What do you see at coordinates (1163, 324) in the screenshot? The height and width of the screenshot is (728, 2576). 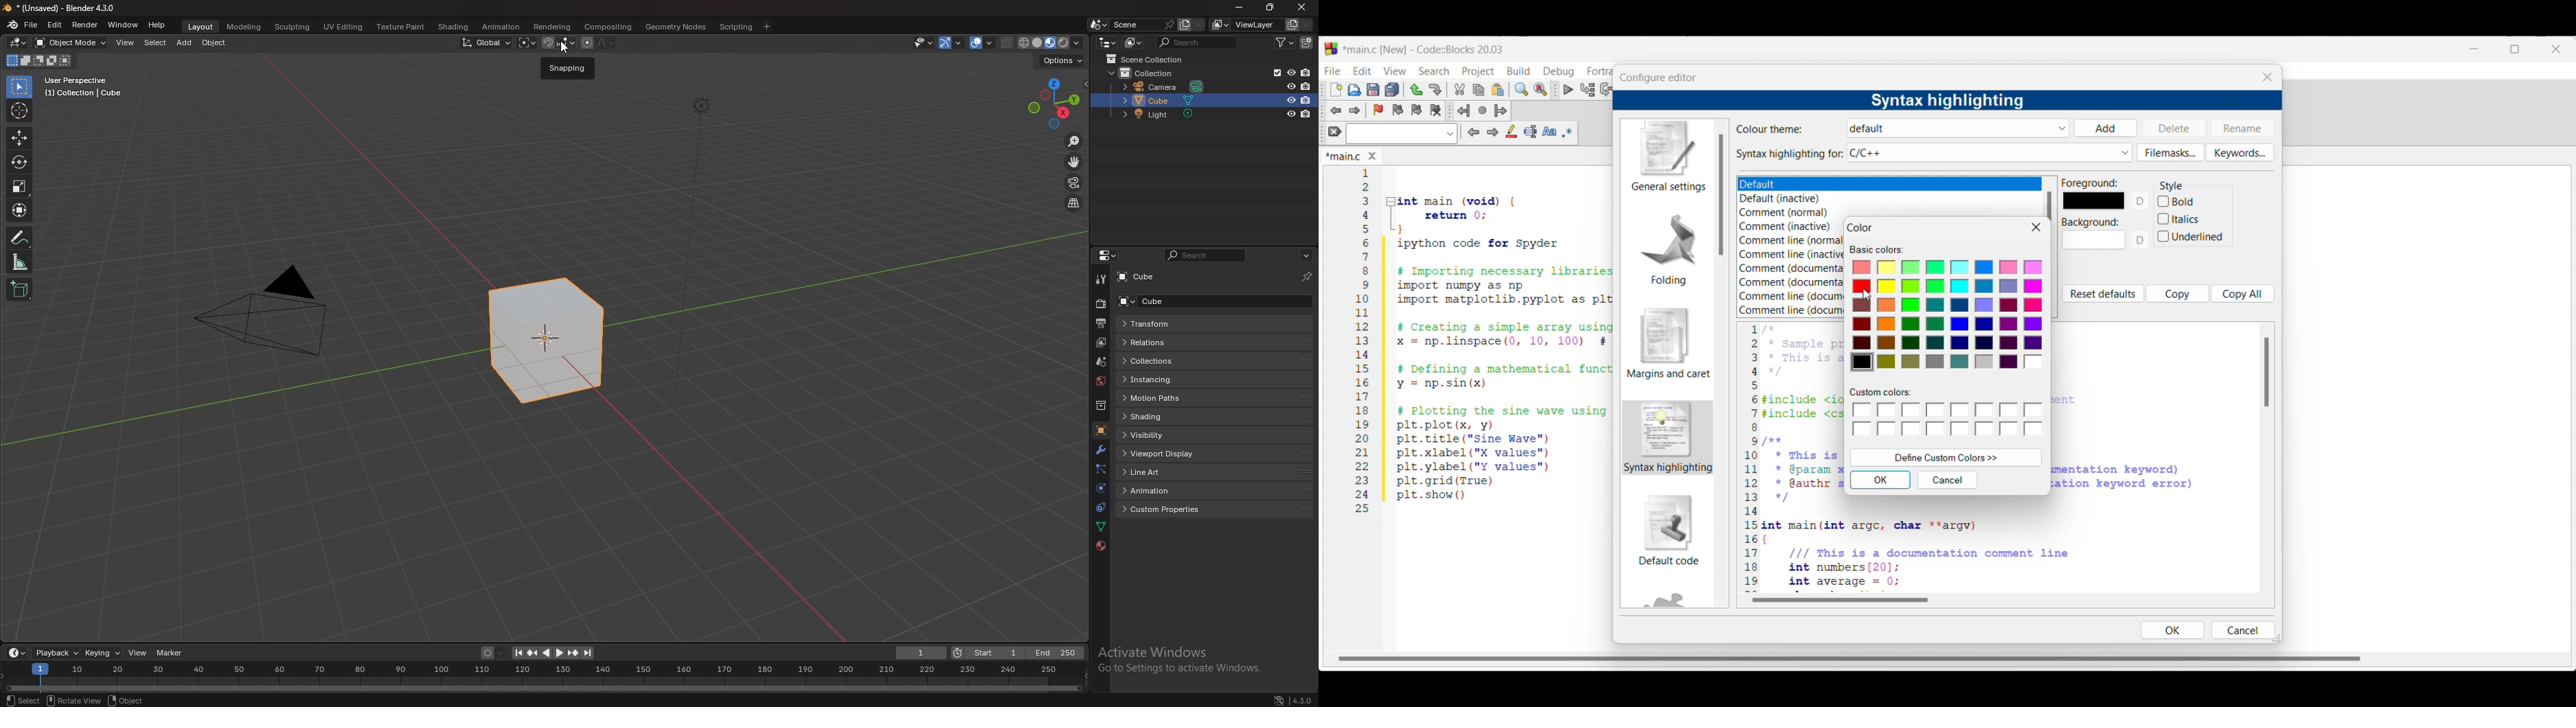 I see `transform` at bounding box center [1163, 324].